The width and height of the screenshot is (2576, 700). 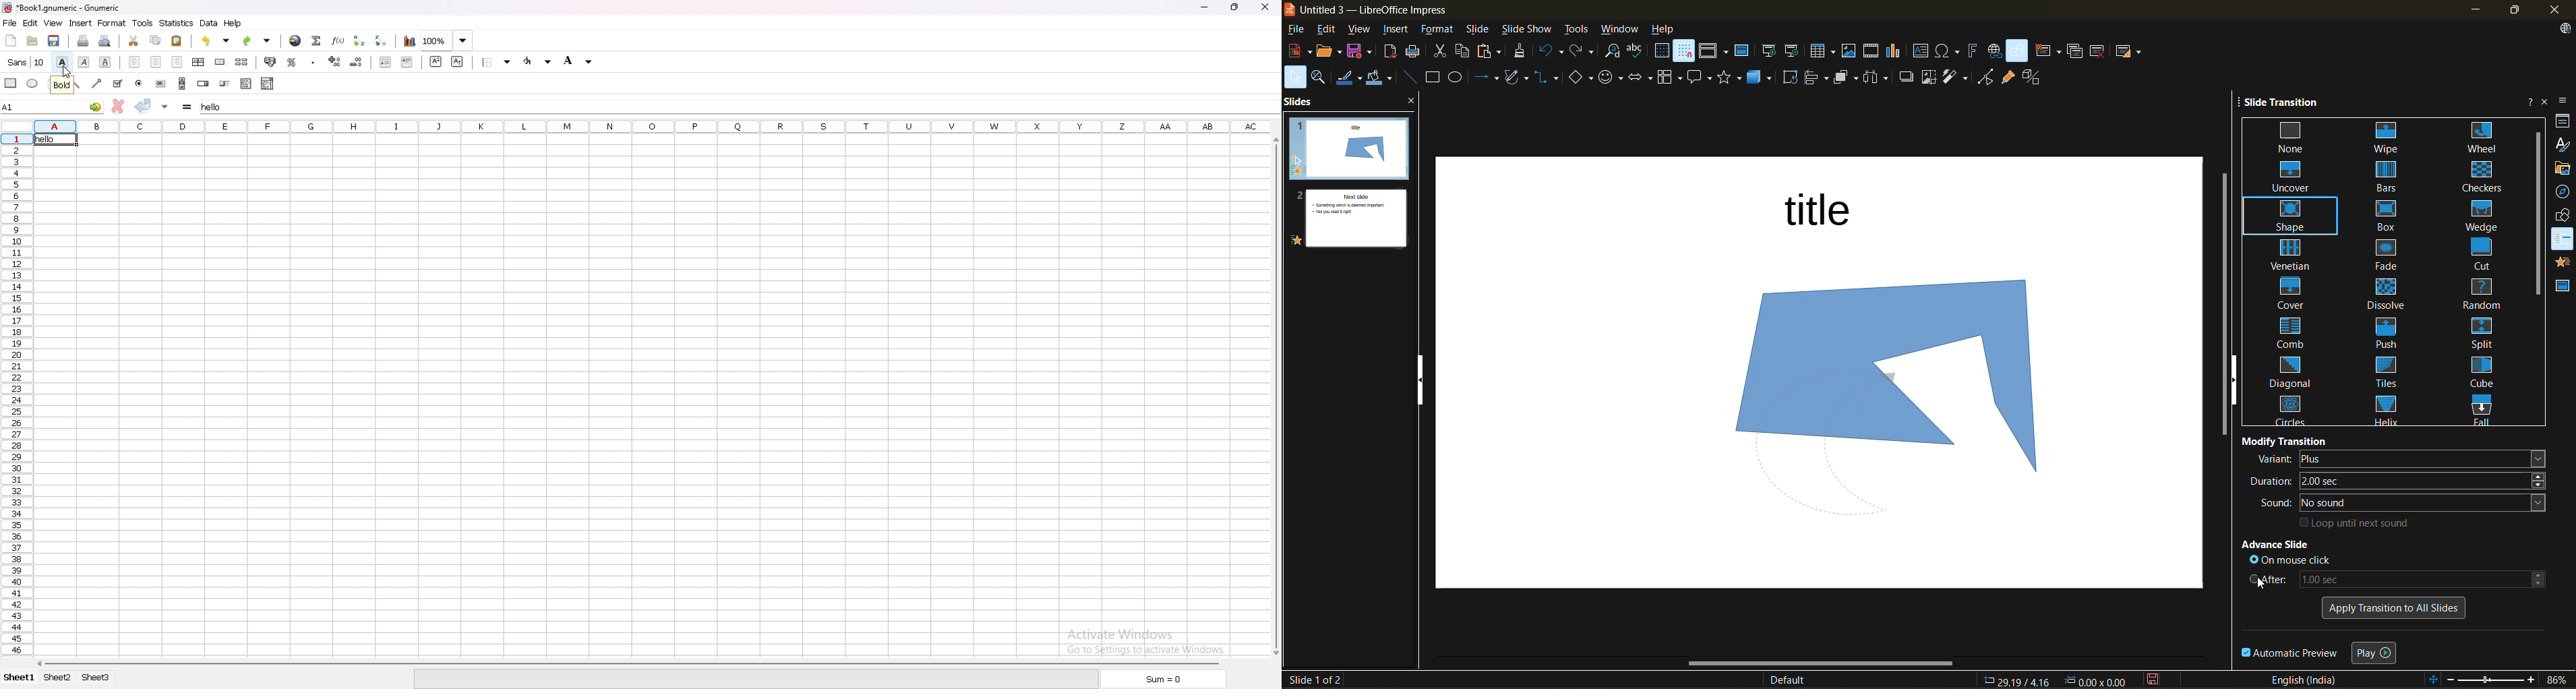 What do you see at coordinates (2099, 51) in the screenshot?
I see `delete slide` at bounding box center [2099, 51].